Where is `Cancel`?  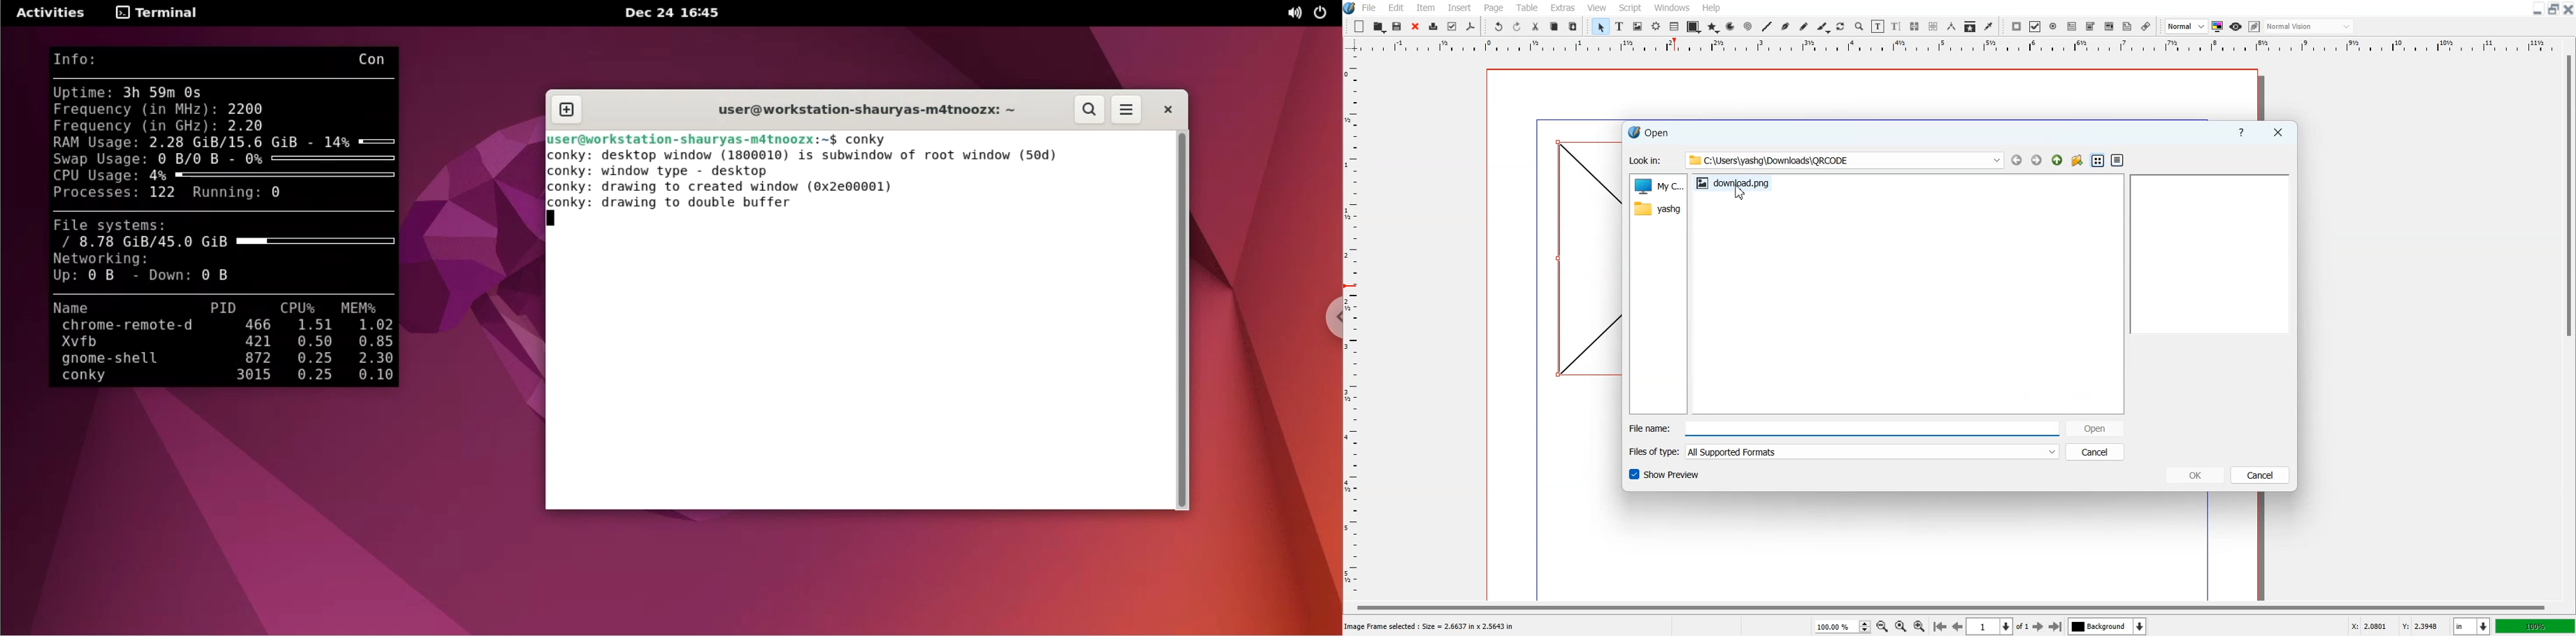
Cancel is located at coordinates (2260, 475).